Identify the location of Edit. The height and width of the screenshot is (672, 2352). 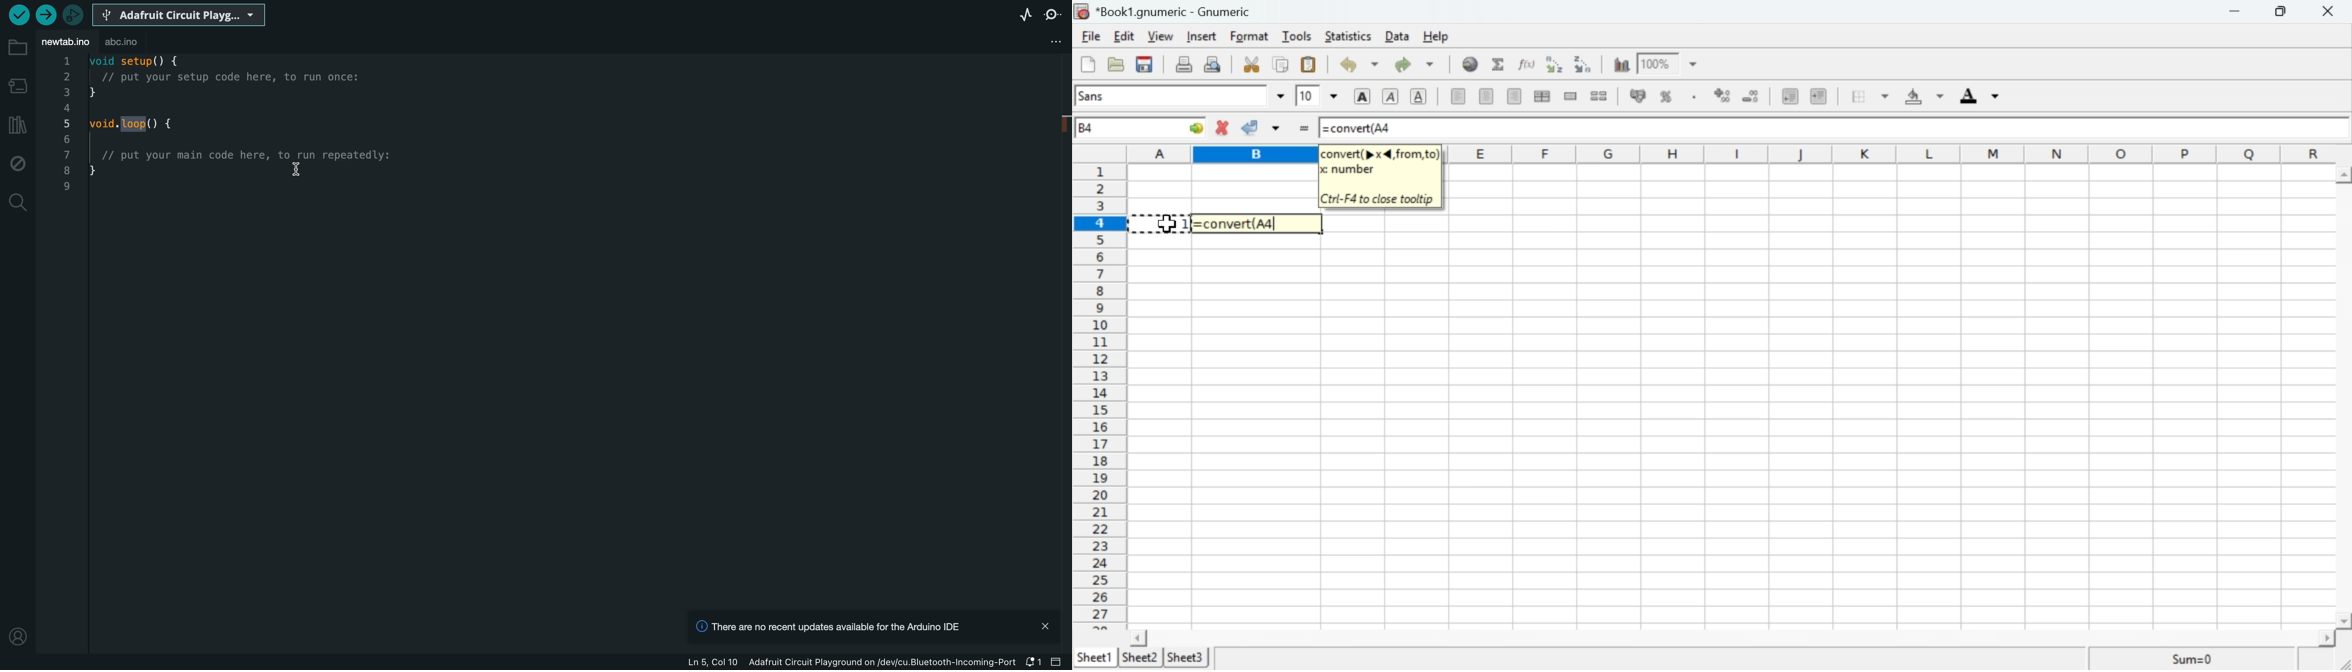
(1127, 37).